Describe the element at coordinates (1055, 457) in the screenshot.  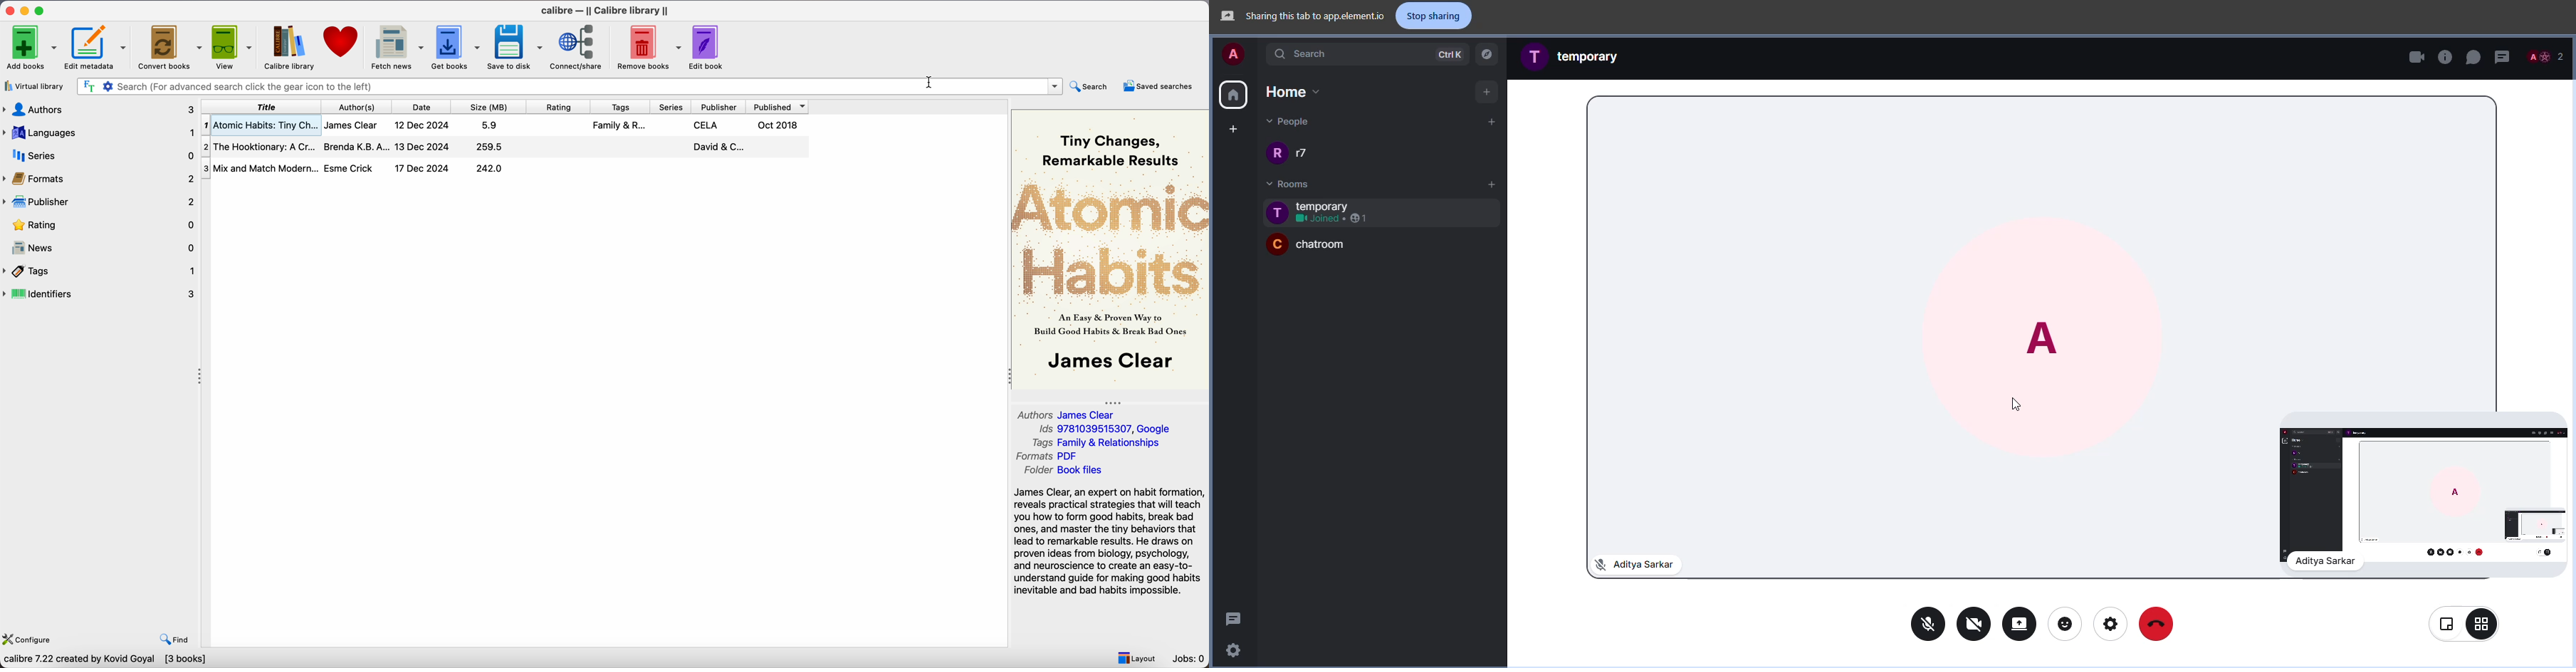
I see `Formats PDF` at that location.